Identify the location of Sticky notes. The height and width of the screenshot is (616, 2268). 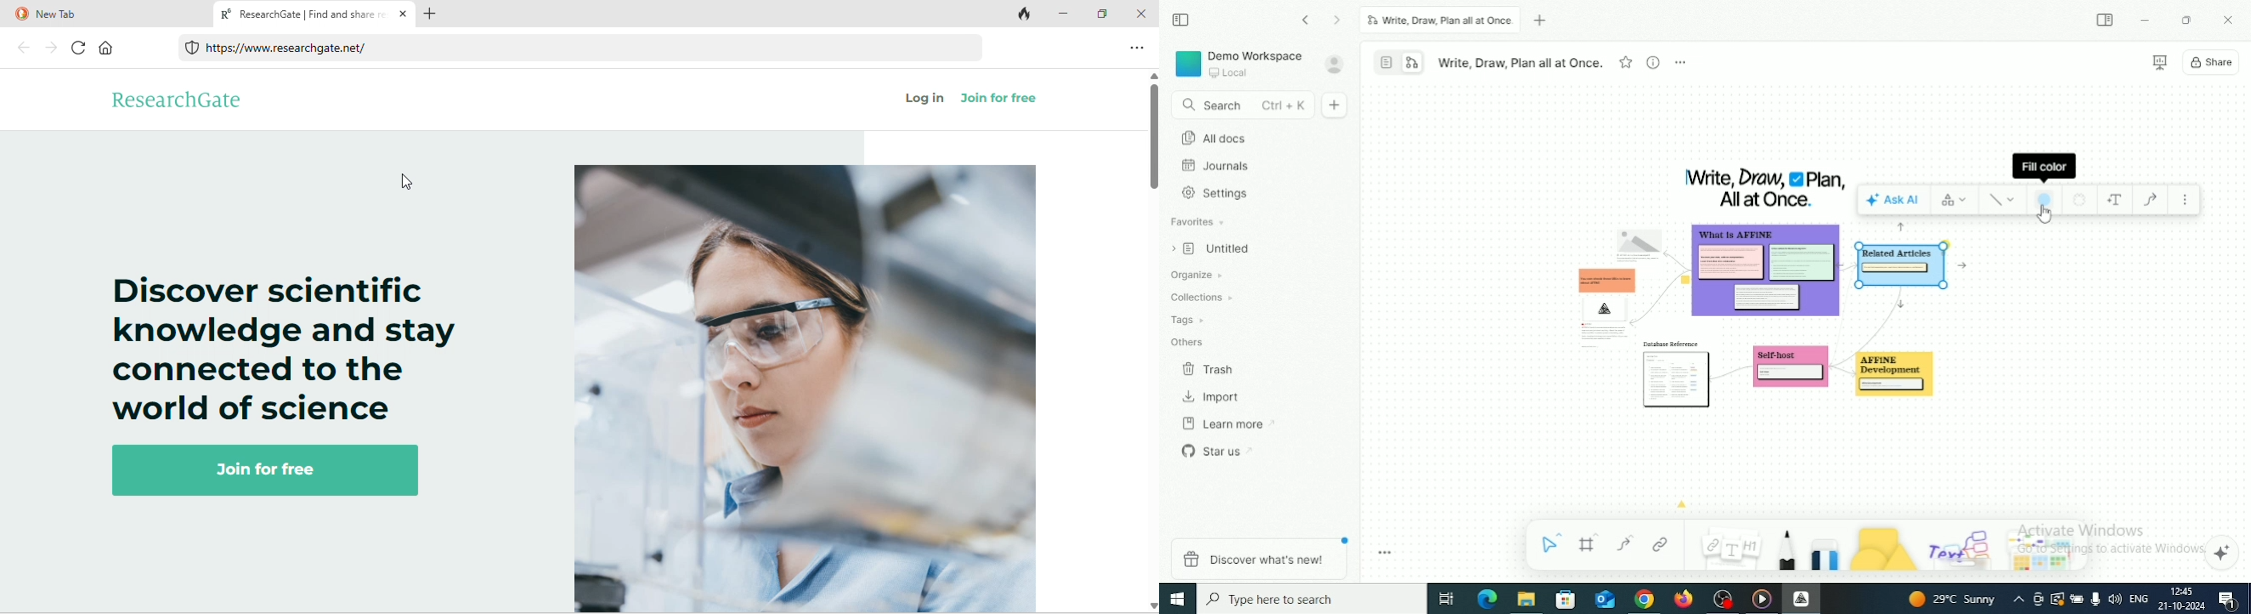
(1601, 302).